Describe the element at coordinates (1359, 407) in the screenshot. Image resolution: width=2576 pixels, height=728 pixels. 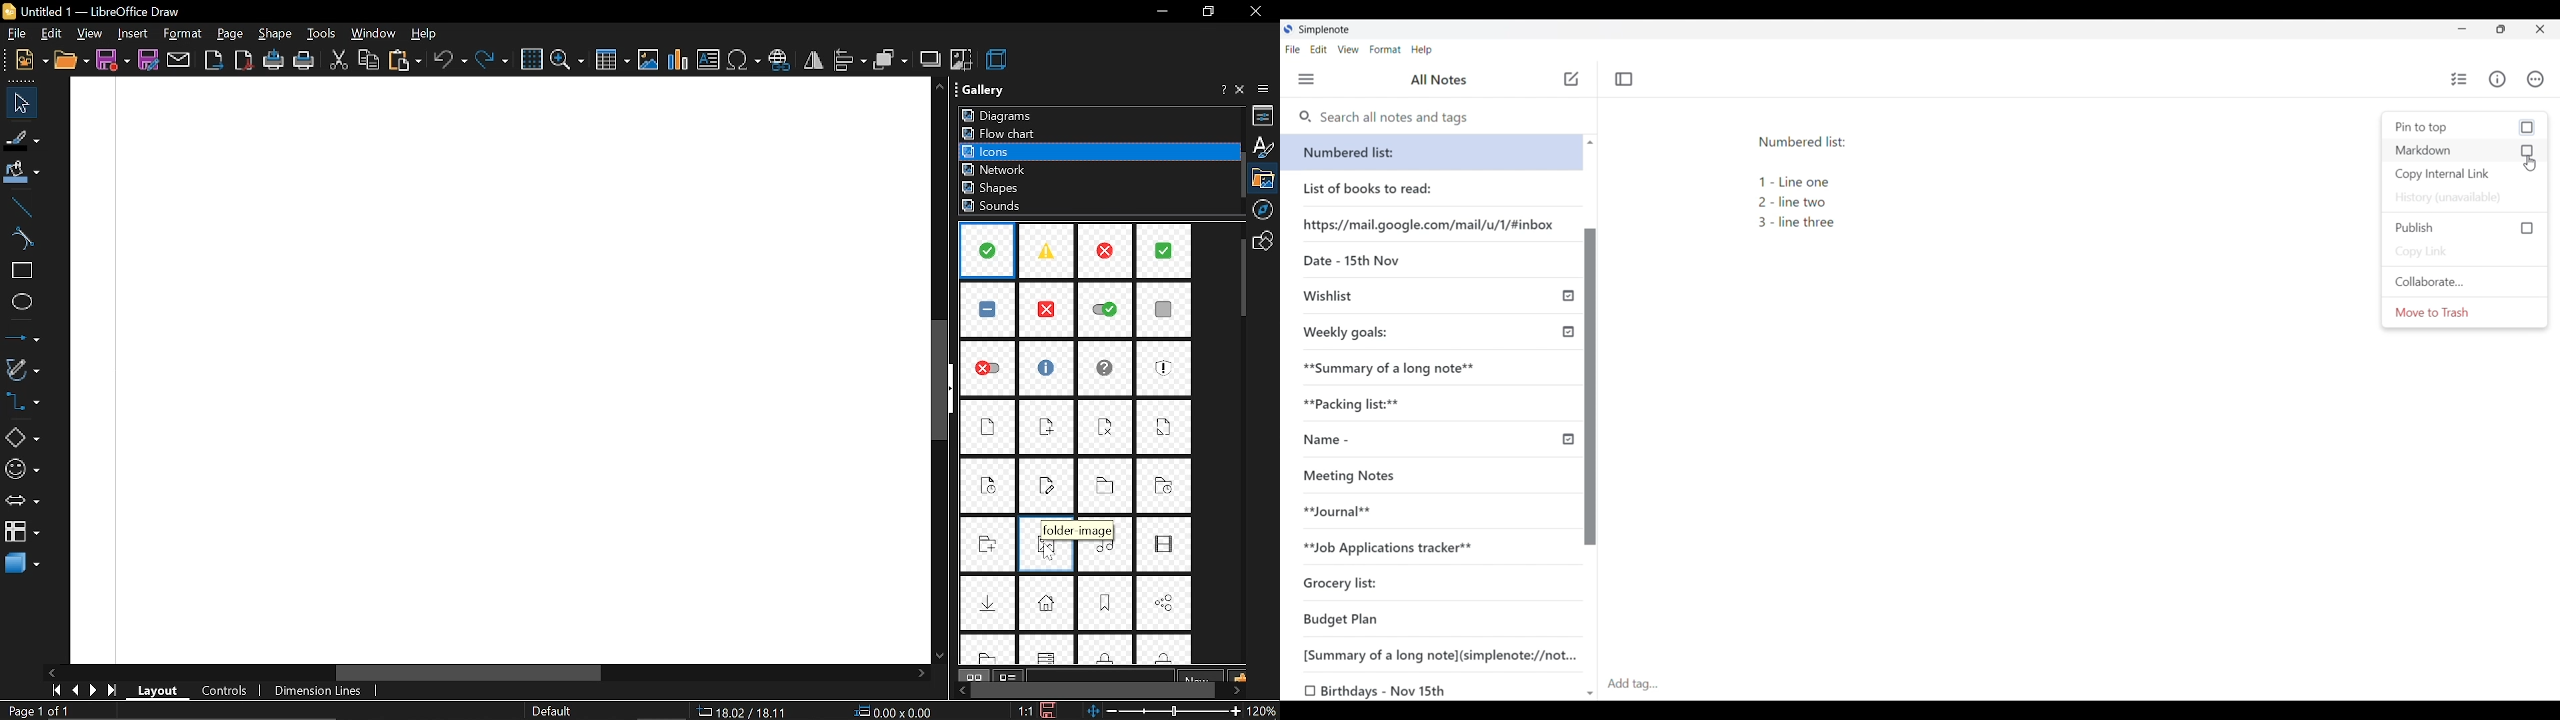
I see `Packiacking list:**` at that location.